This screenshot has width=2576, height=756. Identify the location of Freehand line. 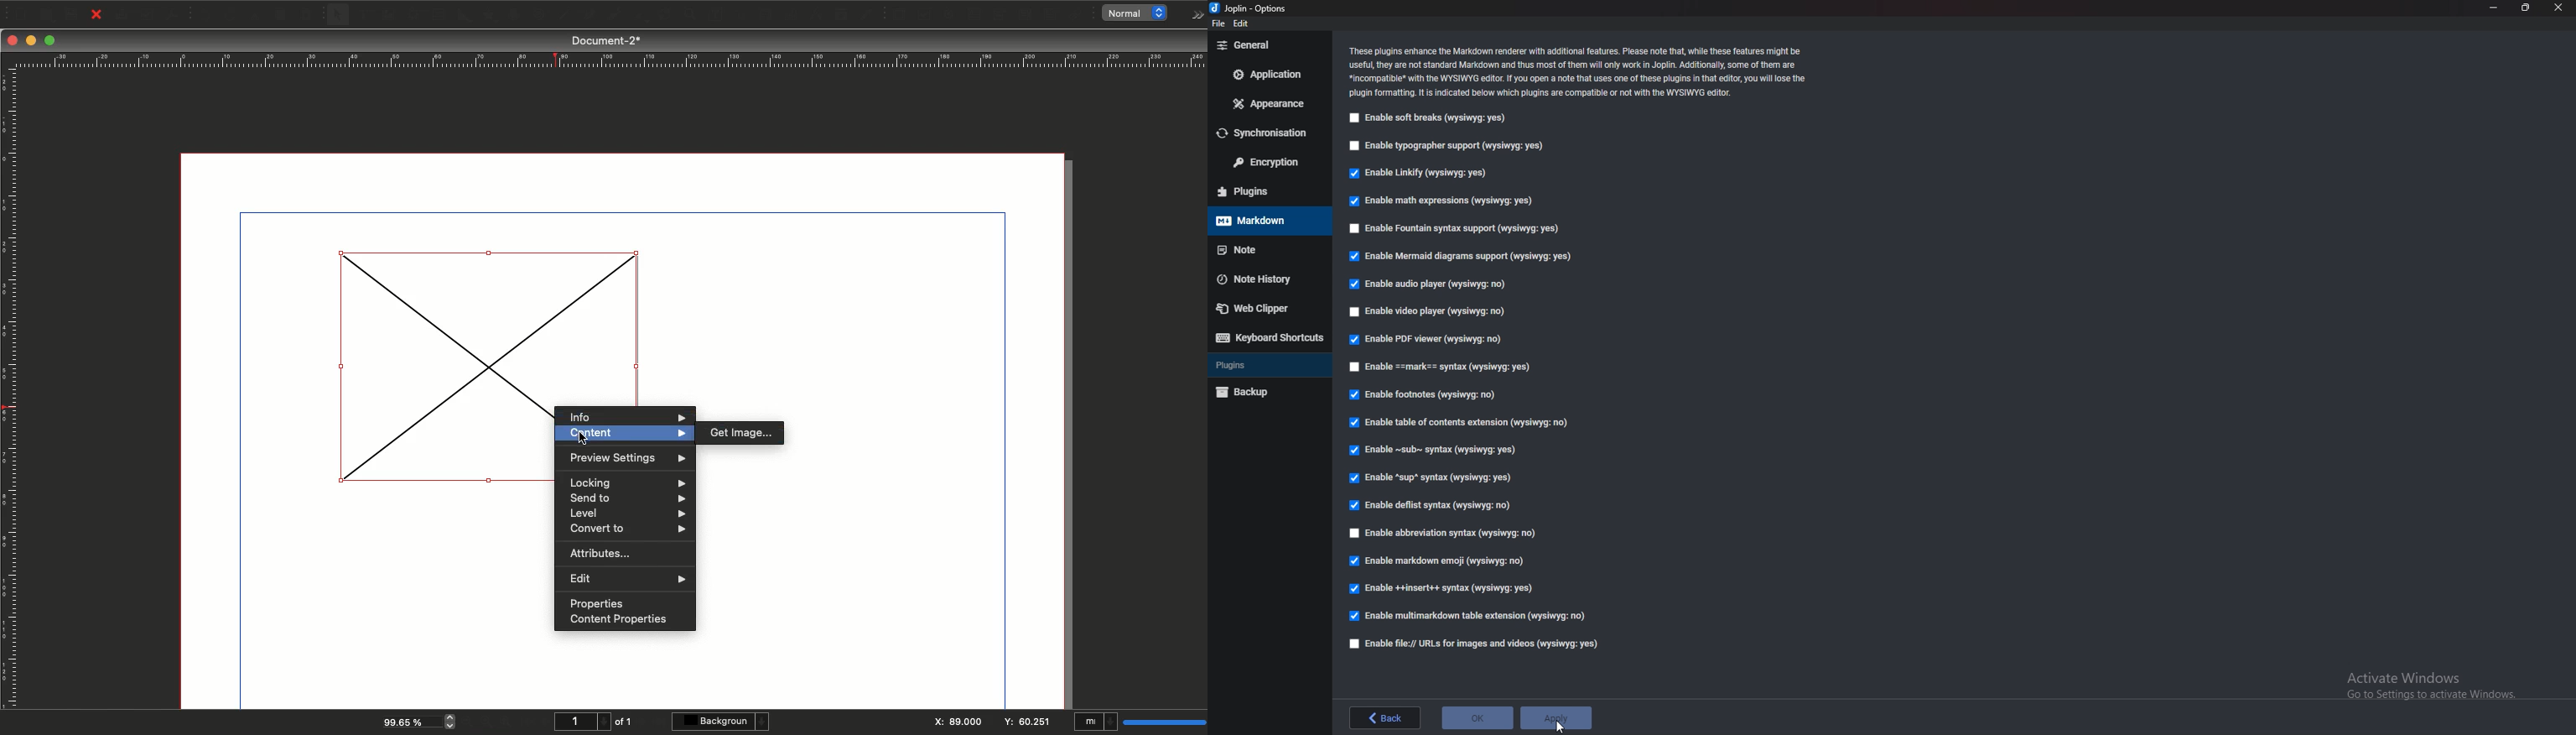
(610, 16).